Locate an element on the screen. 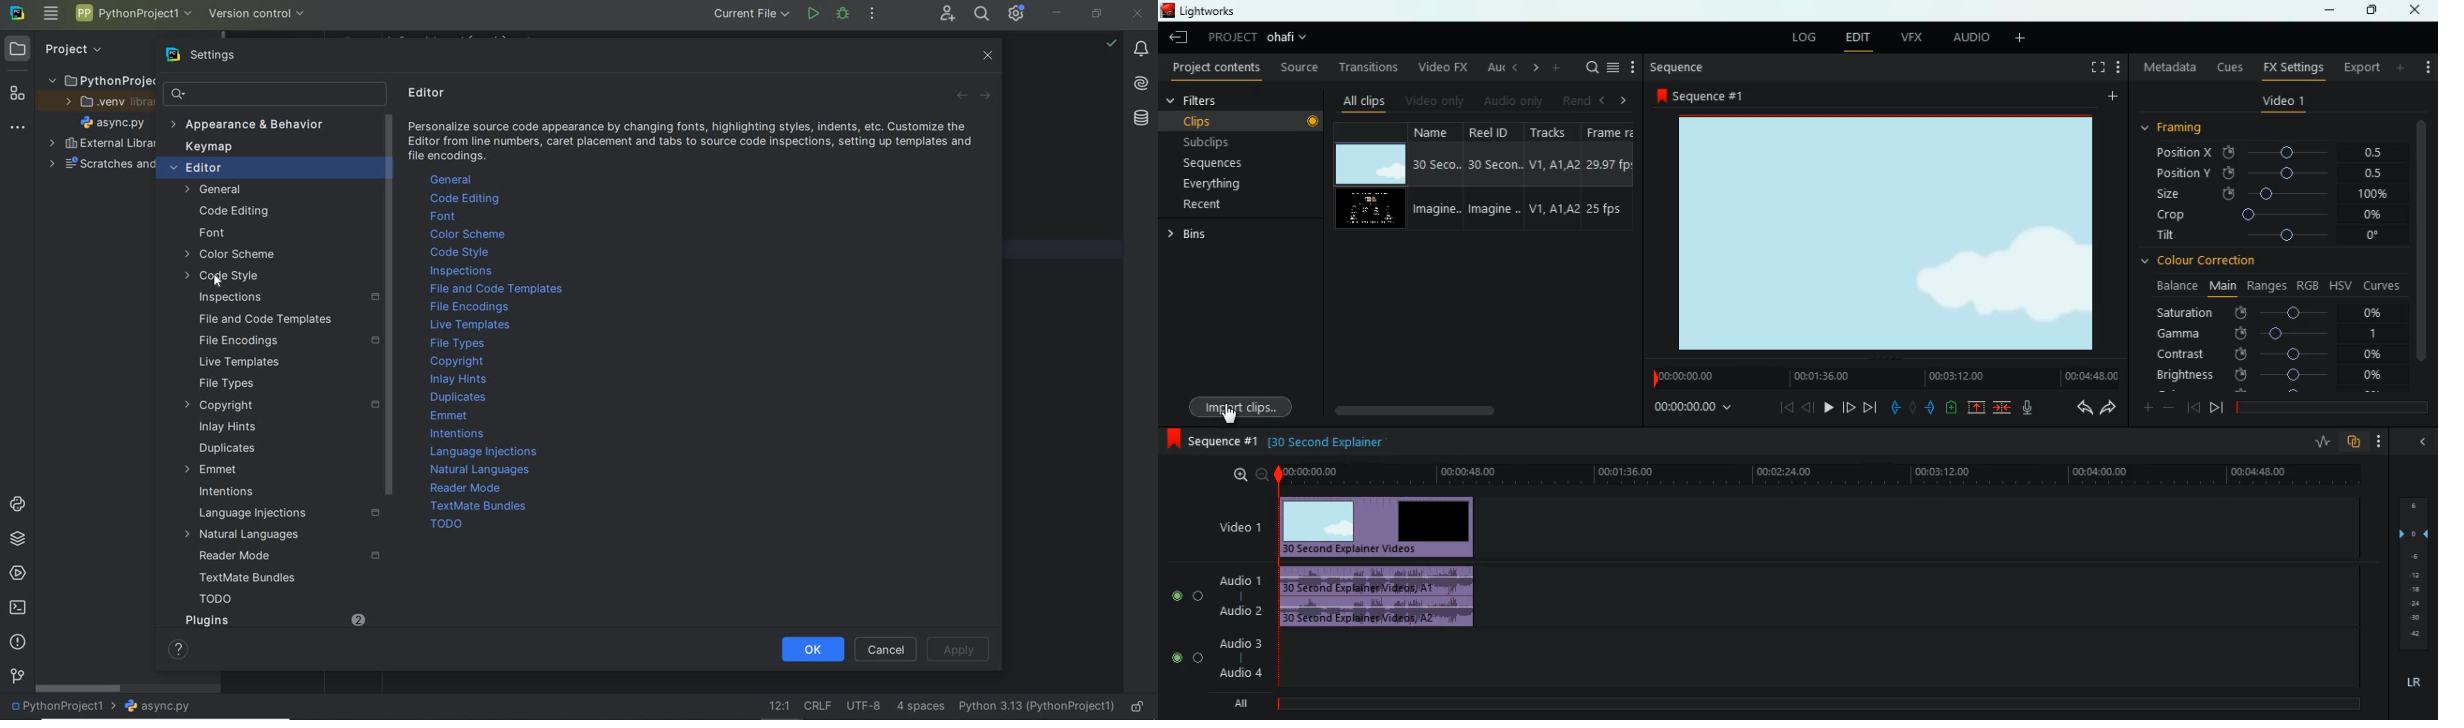 This screenshot has width=2464, height=728. metadata is located at coordinates (2167, 69).